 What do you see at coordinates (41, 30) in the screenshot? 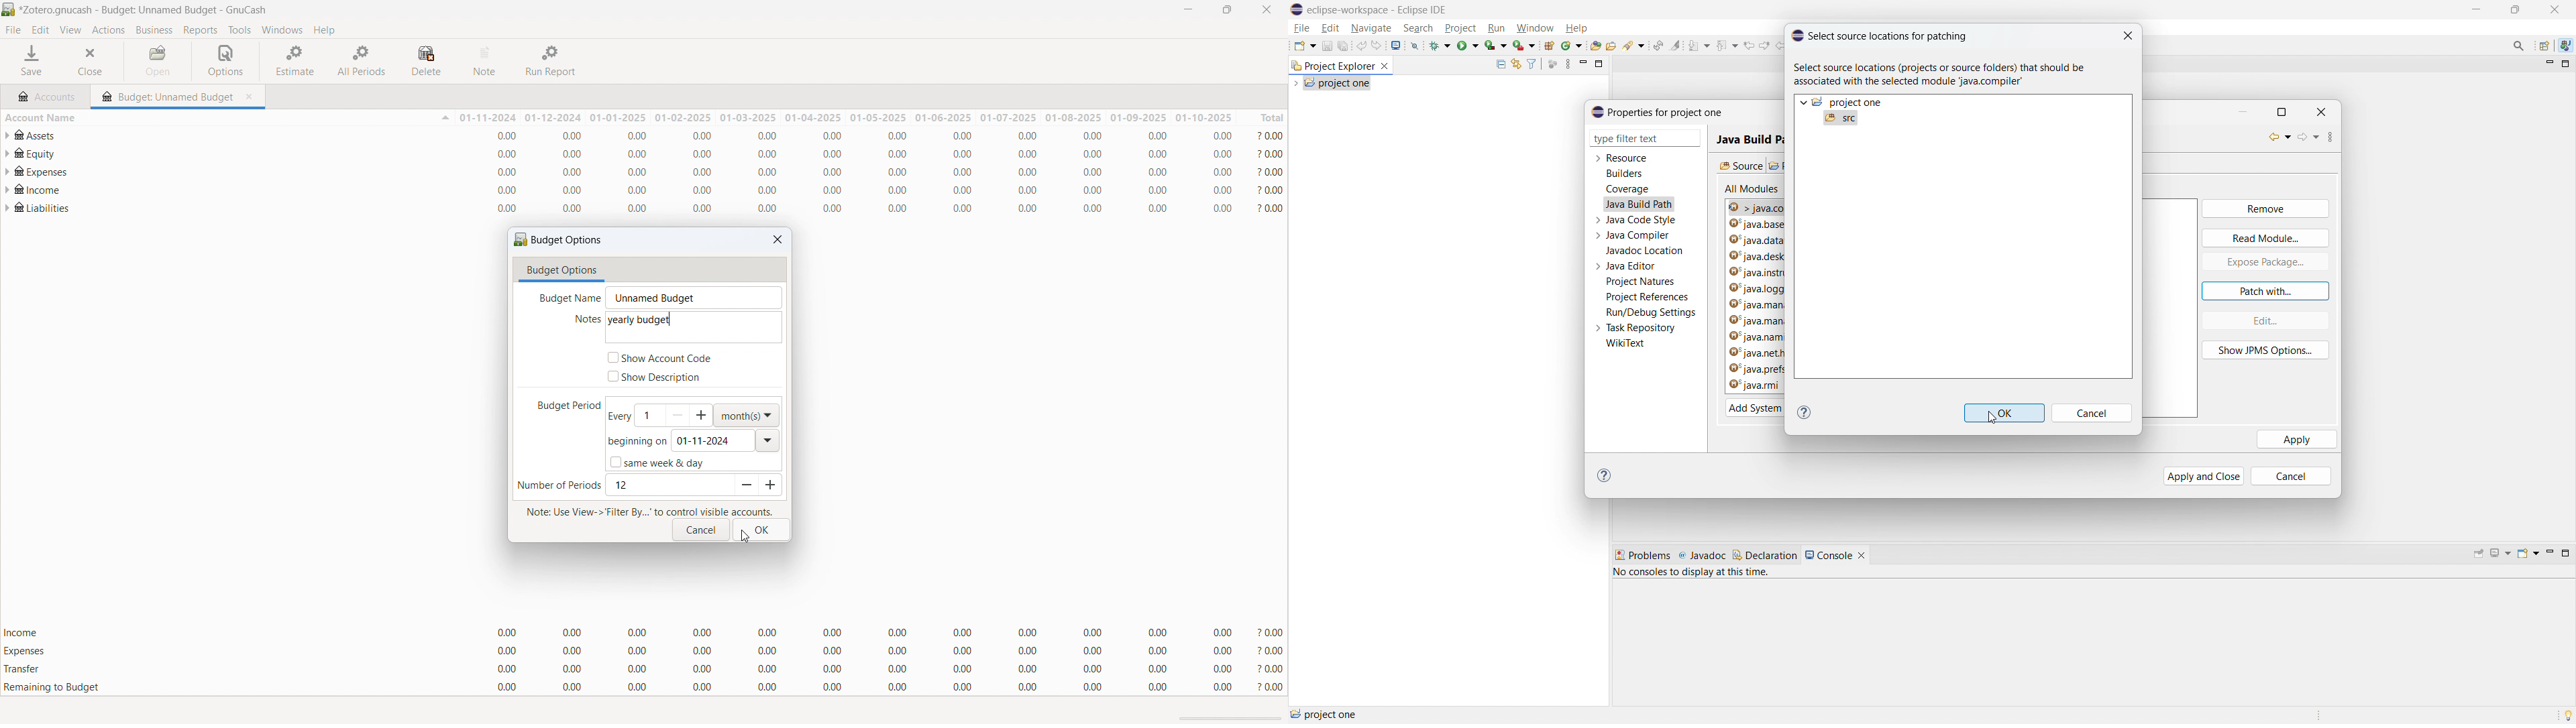
I see `edit` at bounding box center [41, 30].